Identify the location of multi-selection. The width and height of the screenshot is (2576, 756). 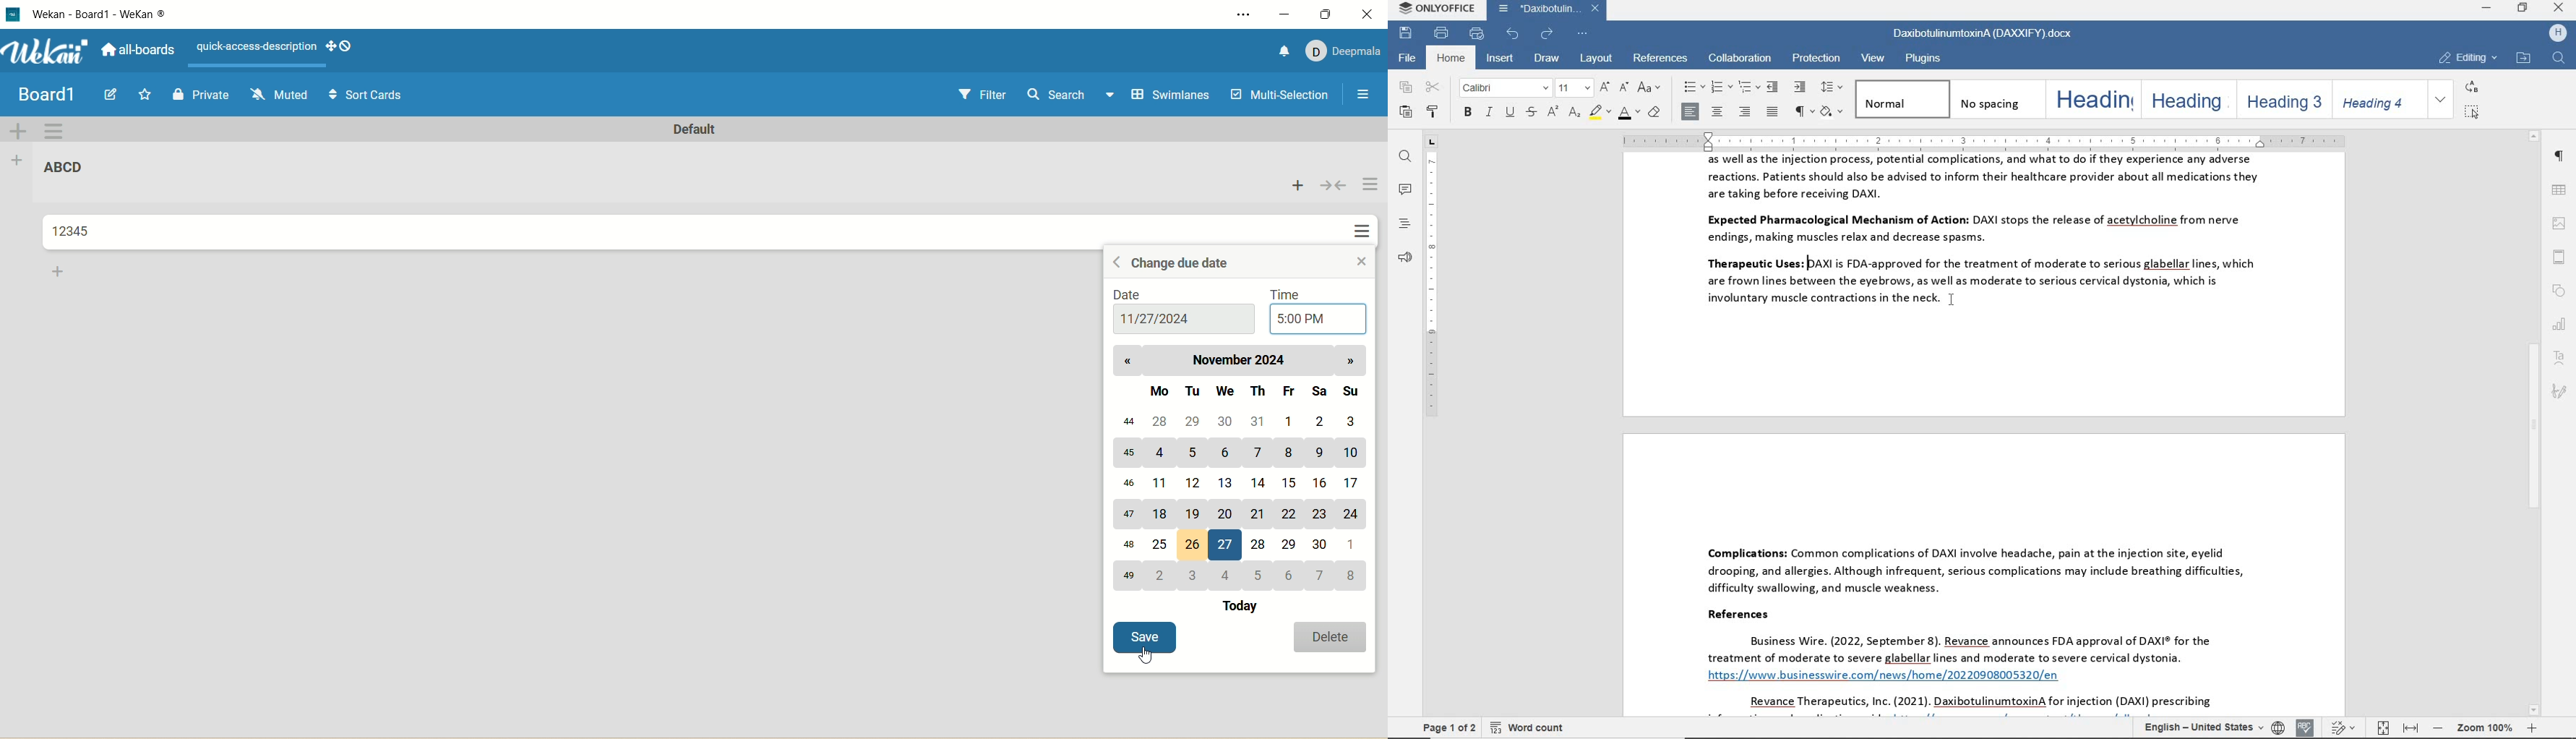
(1280, 97).